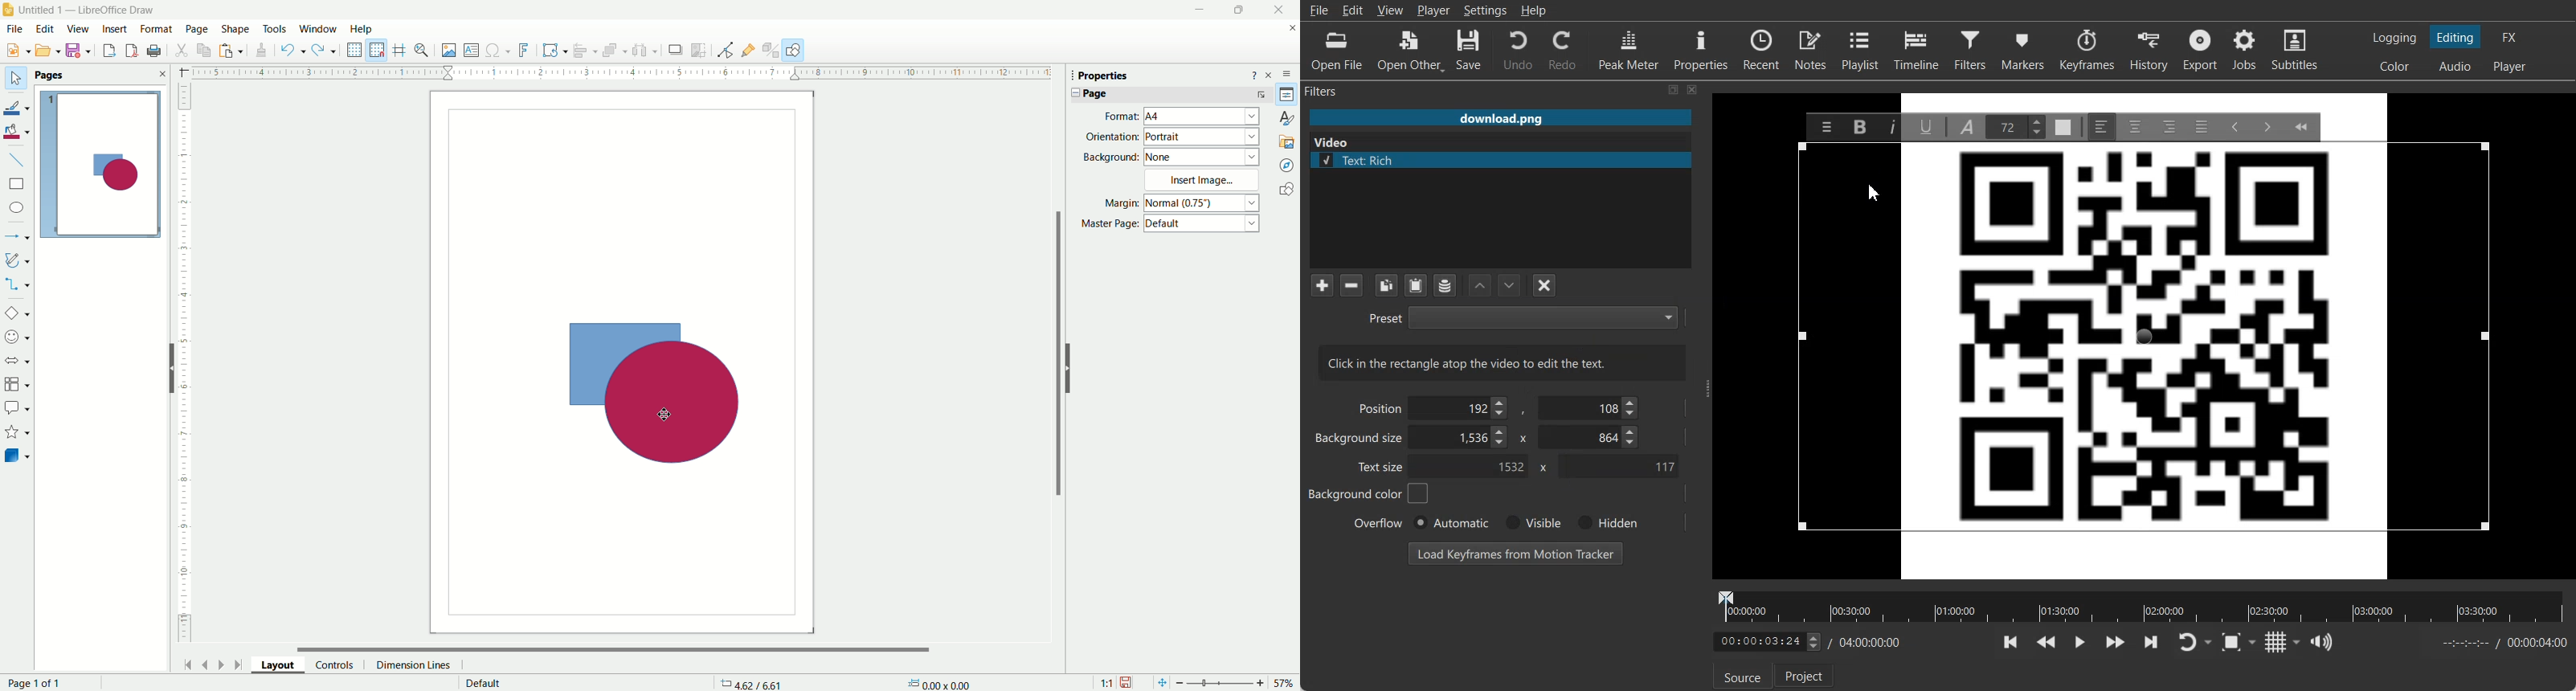  What do you see at coordinates (1416, 286) in the screenshot?
I see `Paste Filters` at bounding box center [1416, 286].